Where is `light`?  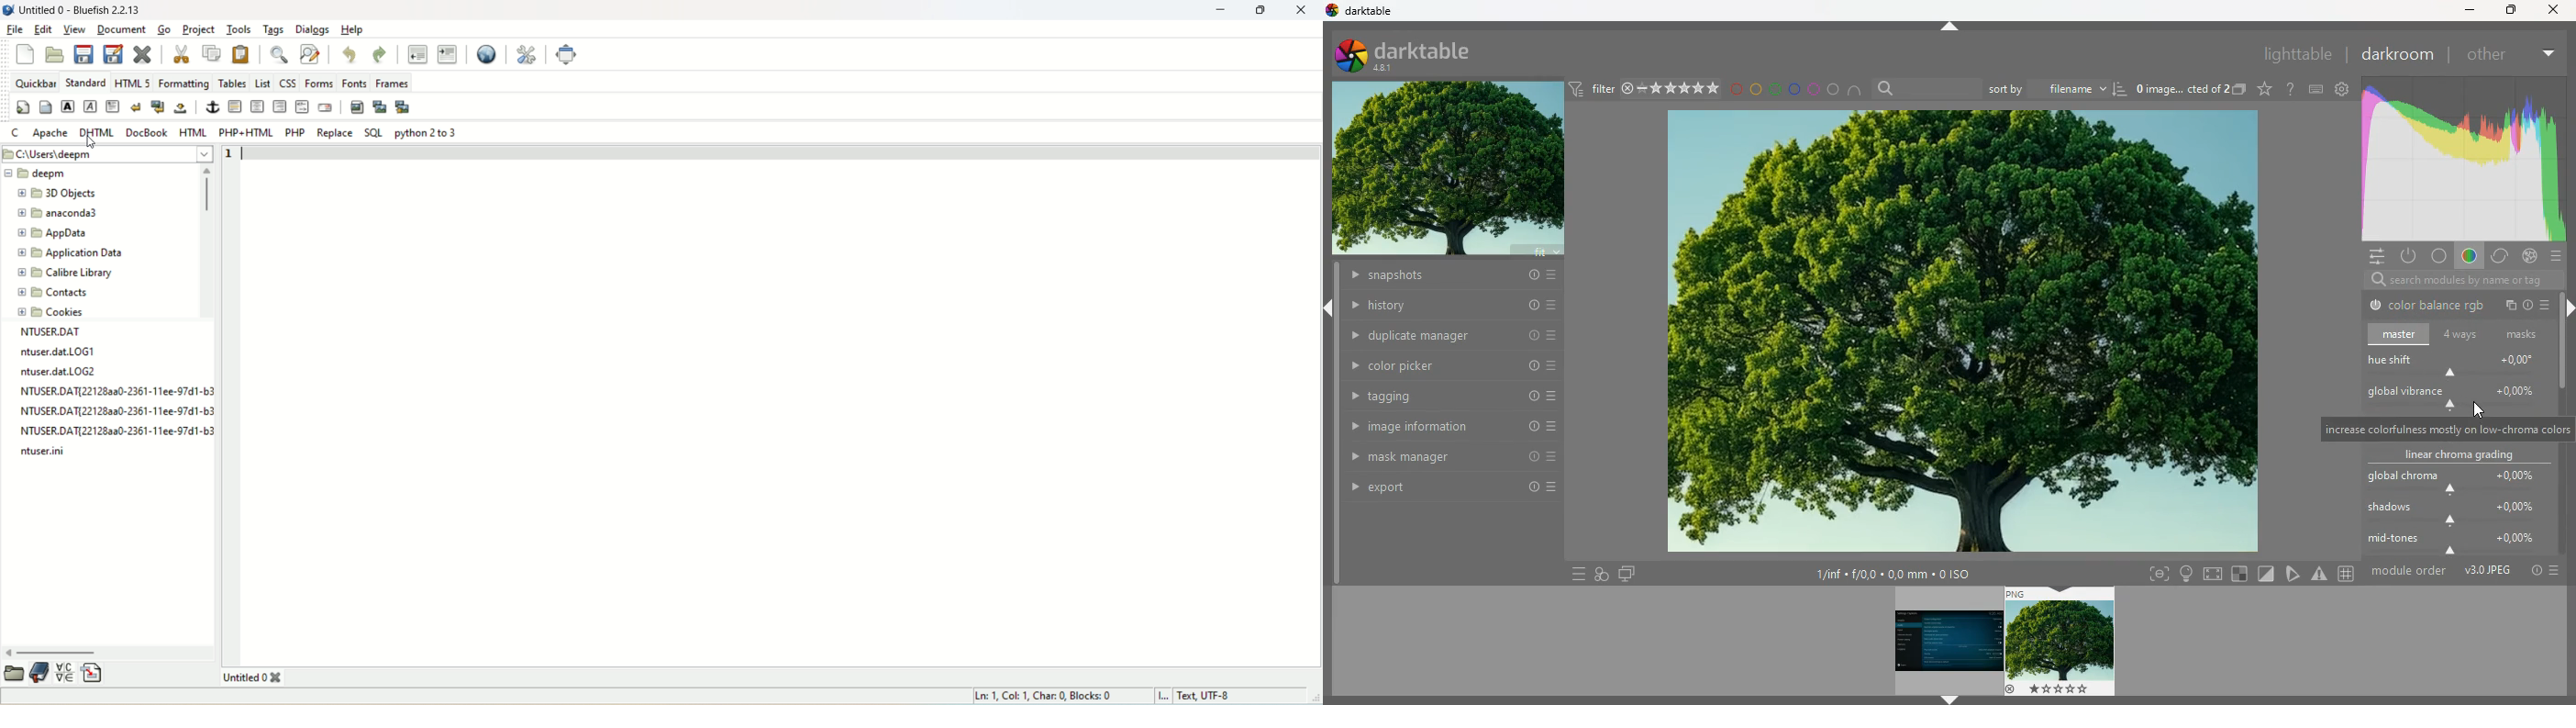
light is located at coordinates (2186, 574).